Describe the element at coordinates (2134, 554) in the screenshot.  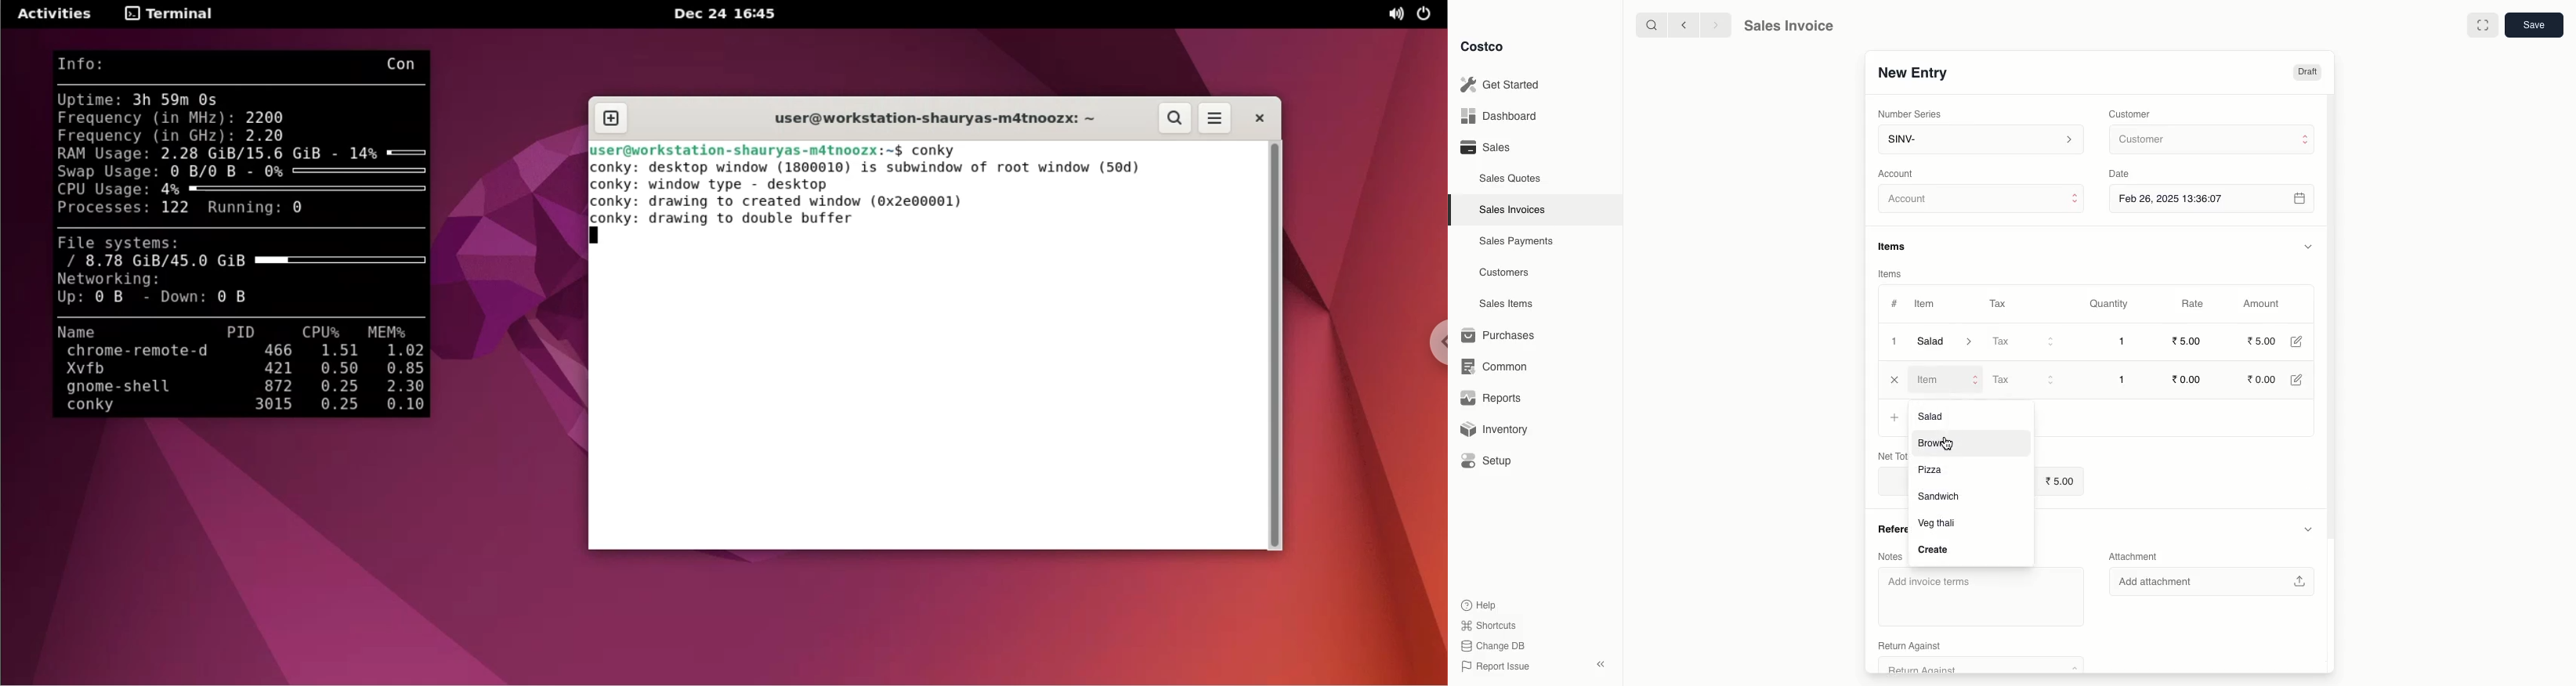
I see `Attachment` at that location.